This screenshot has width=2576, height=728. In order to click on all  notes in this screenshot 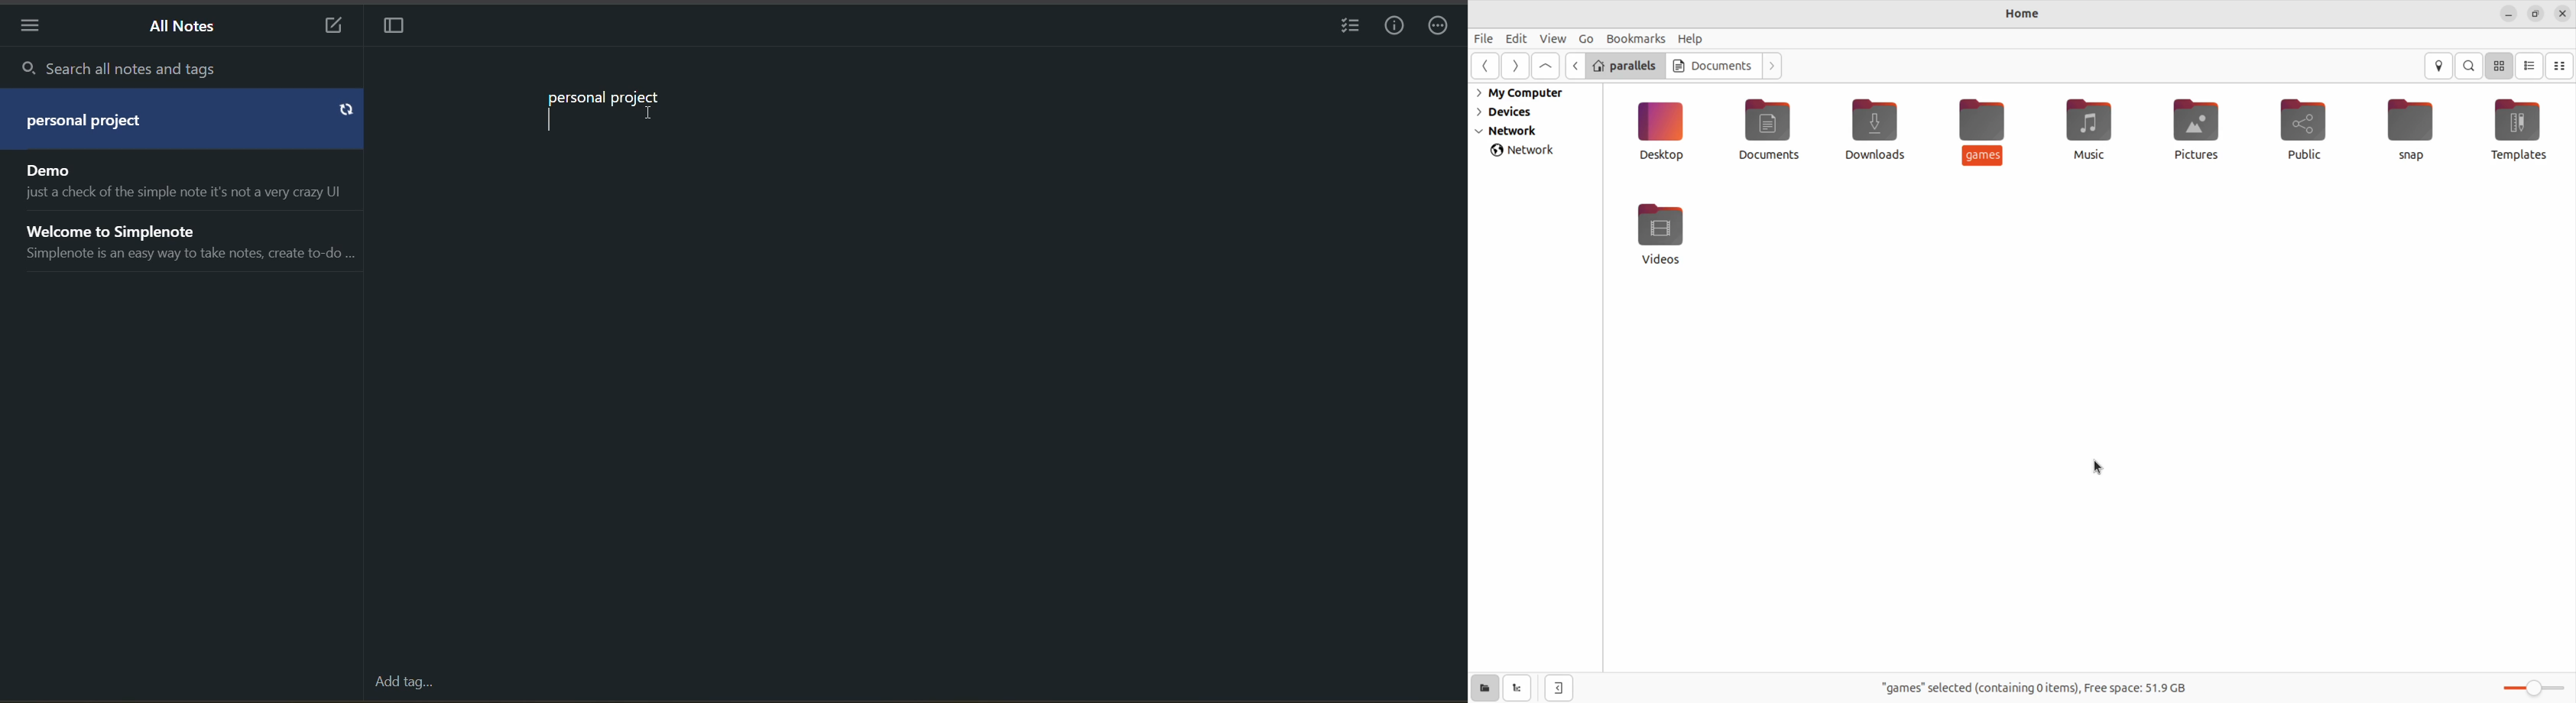, I will do `click(183, 216)`.